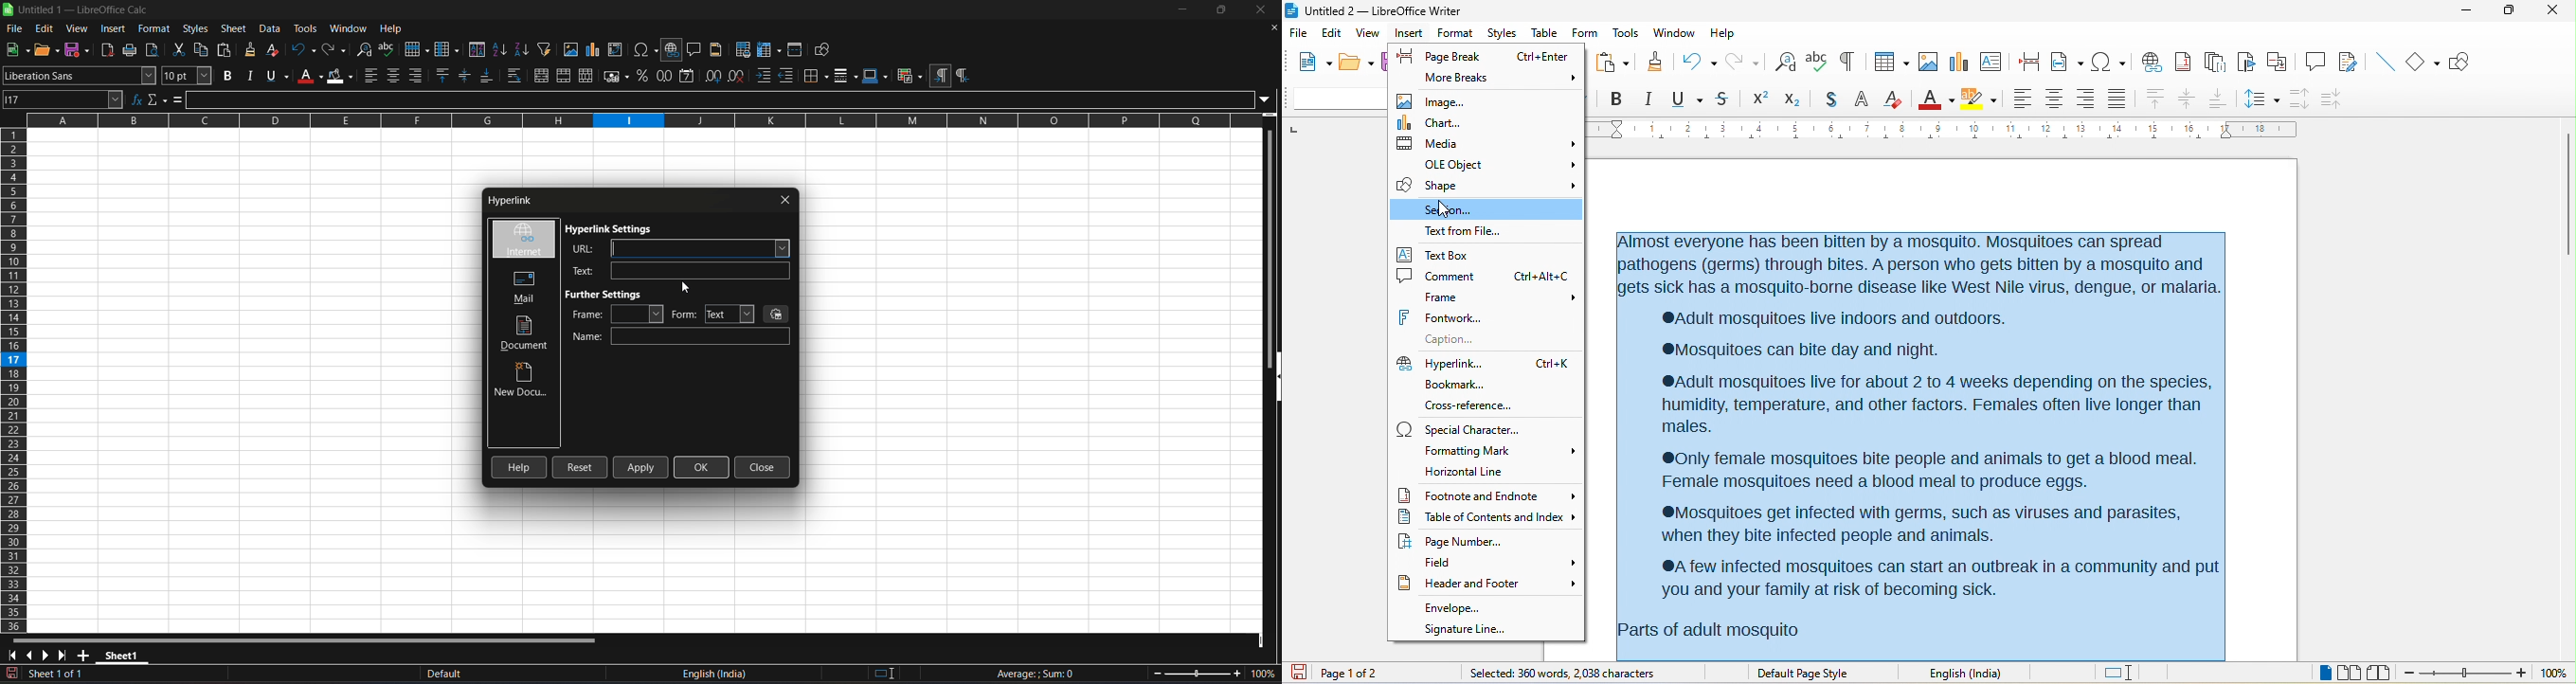 This screenshot has height=700, width=2576. Describe the element at coordinates (695, 49) in the screenshot. I see `insert comment` at that location.